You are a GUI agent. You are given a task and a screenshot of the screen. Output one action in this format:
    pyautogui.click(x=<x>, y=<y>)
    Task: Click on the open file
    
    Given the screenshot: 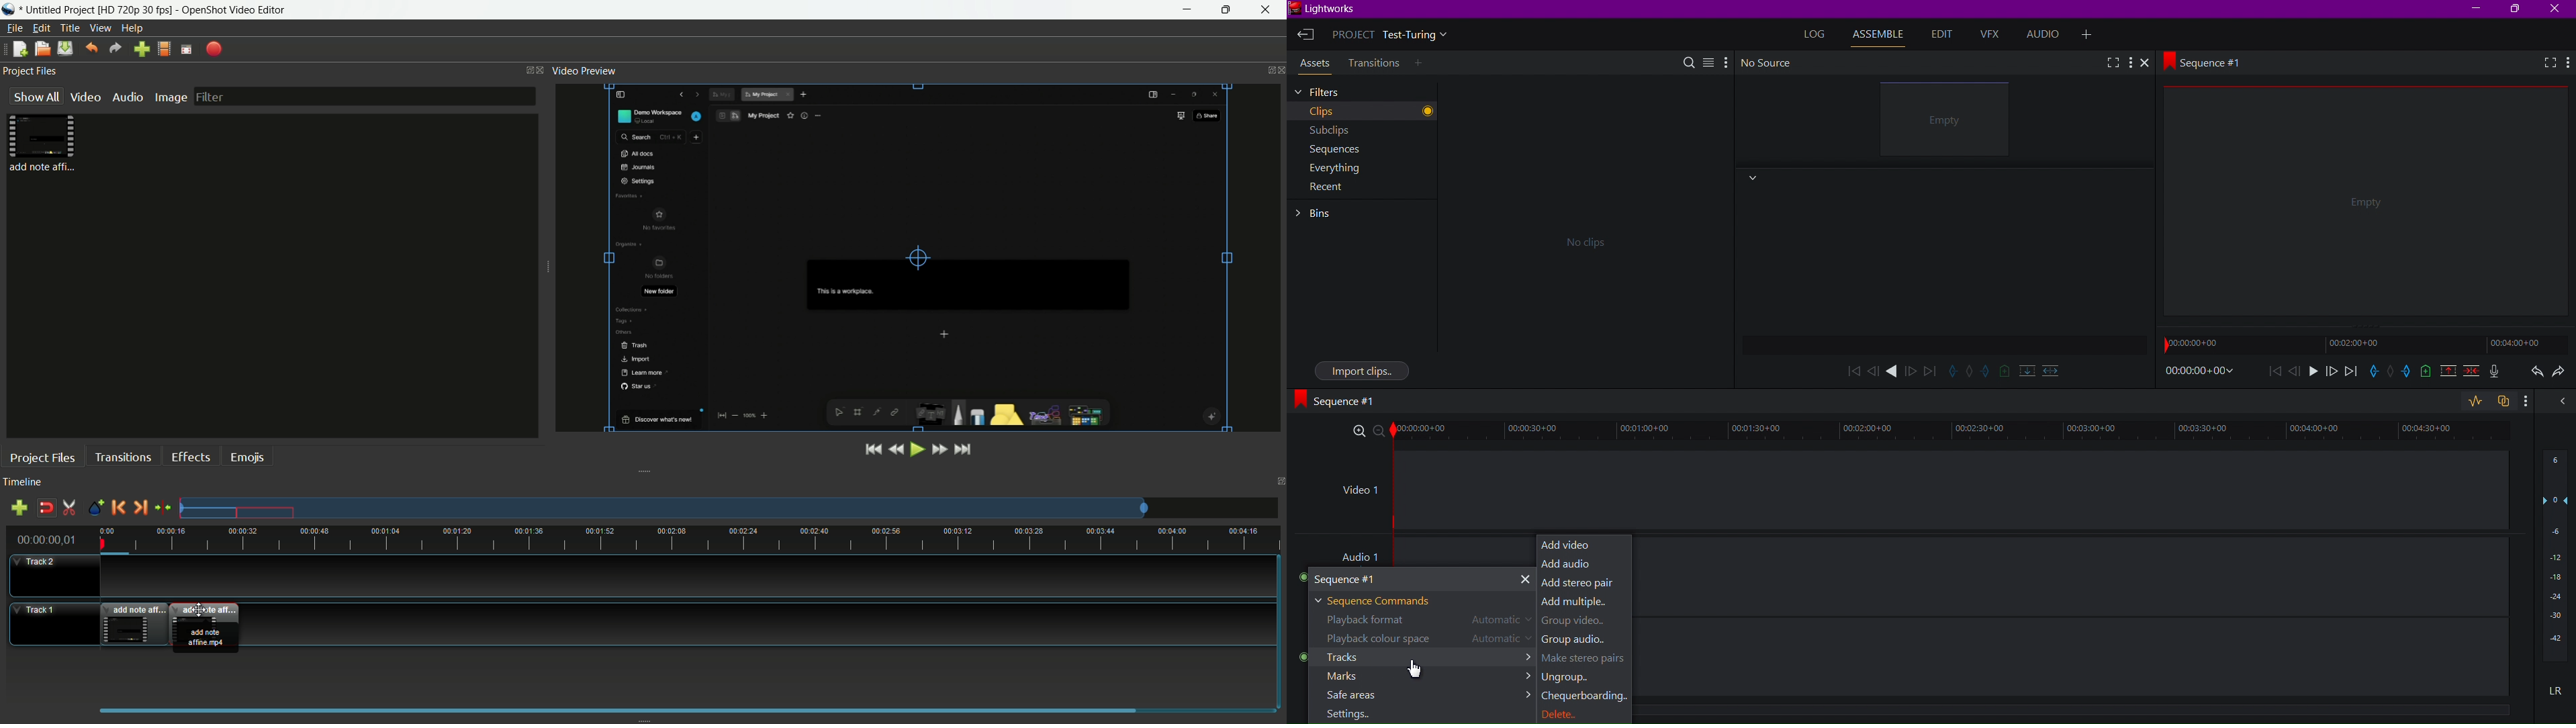 What is the action you would take?
    pyautogui.click(x=41, y=48)
    